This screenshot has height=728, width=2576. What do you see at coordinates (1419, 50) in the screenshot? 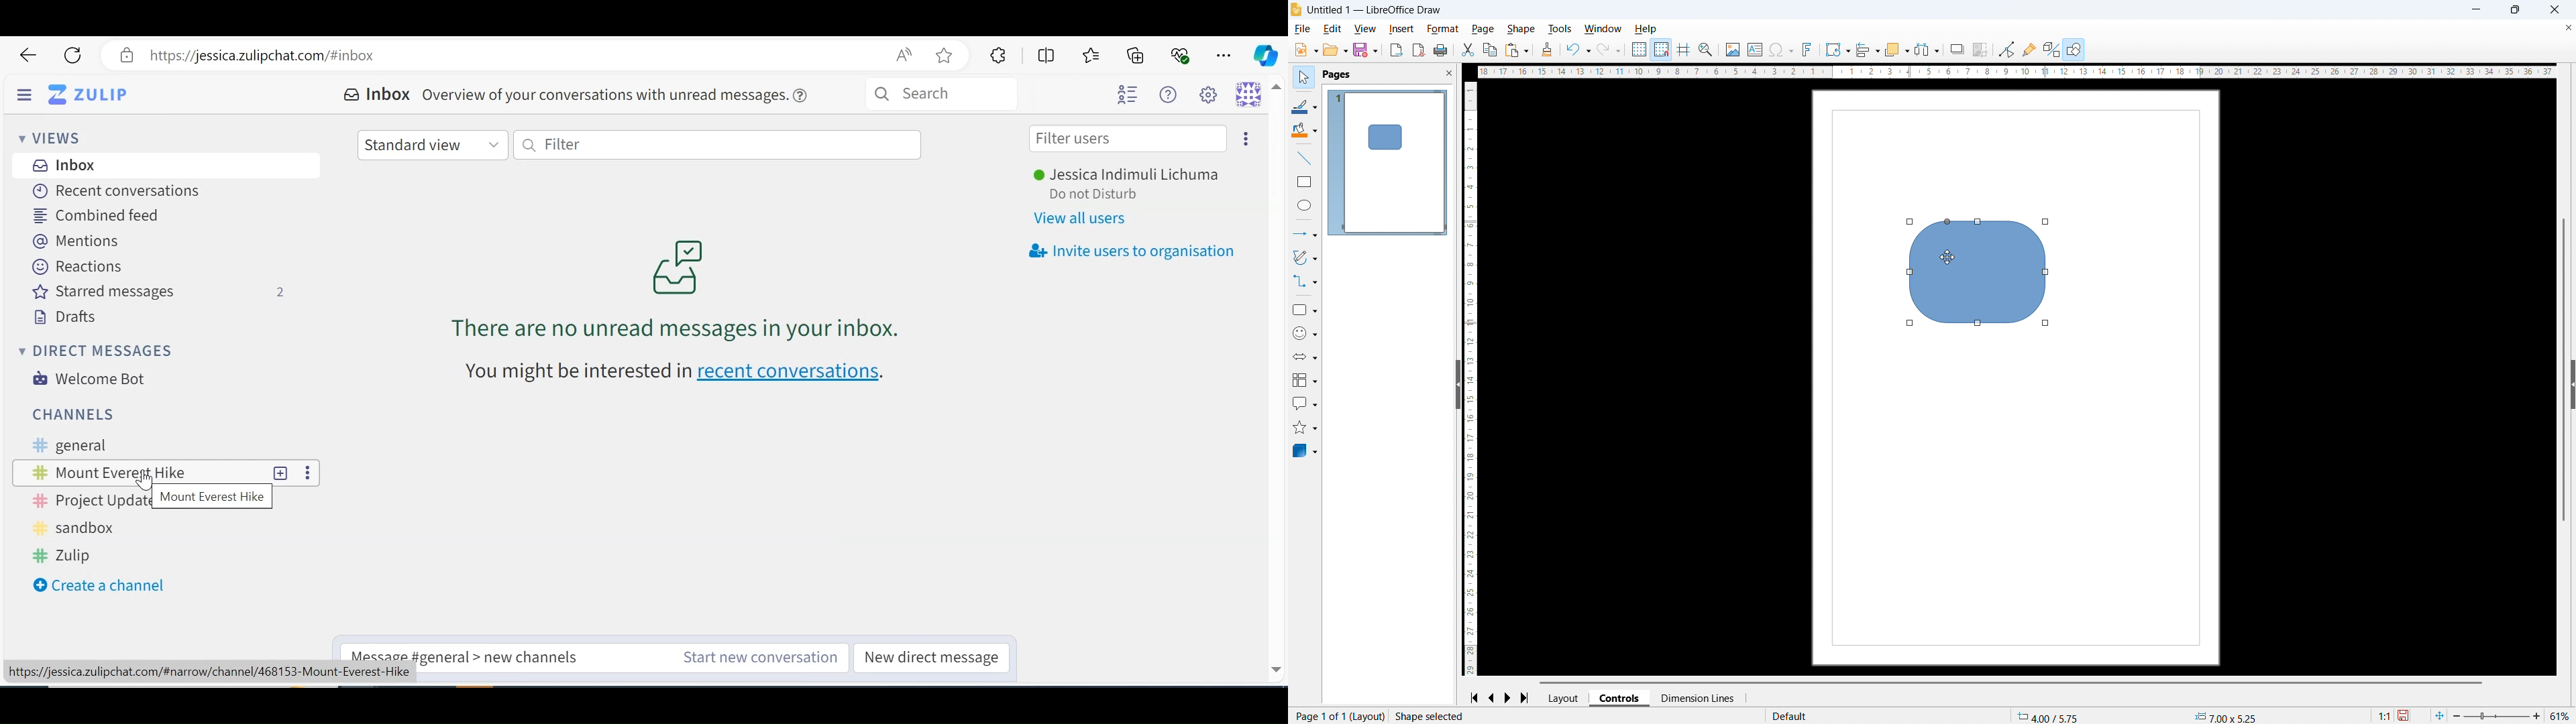
I see `Export as PDF ` at bounding box center [1419, 50].